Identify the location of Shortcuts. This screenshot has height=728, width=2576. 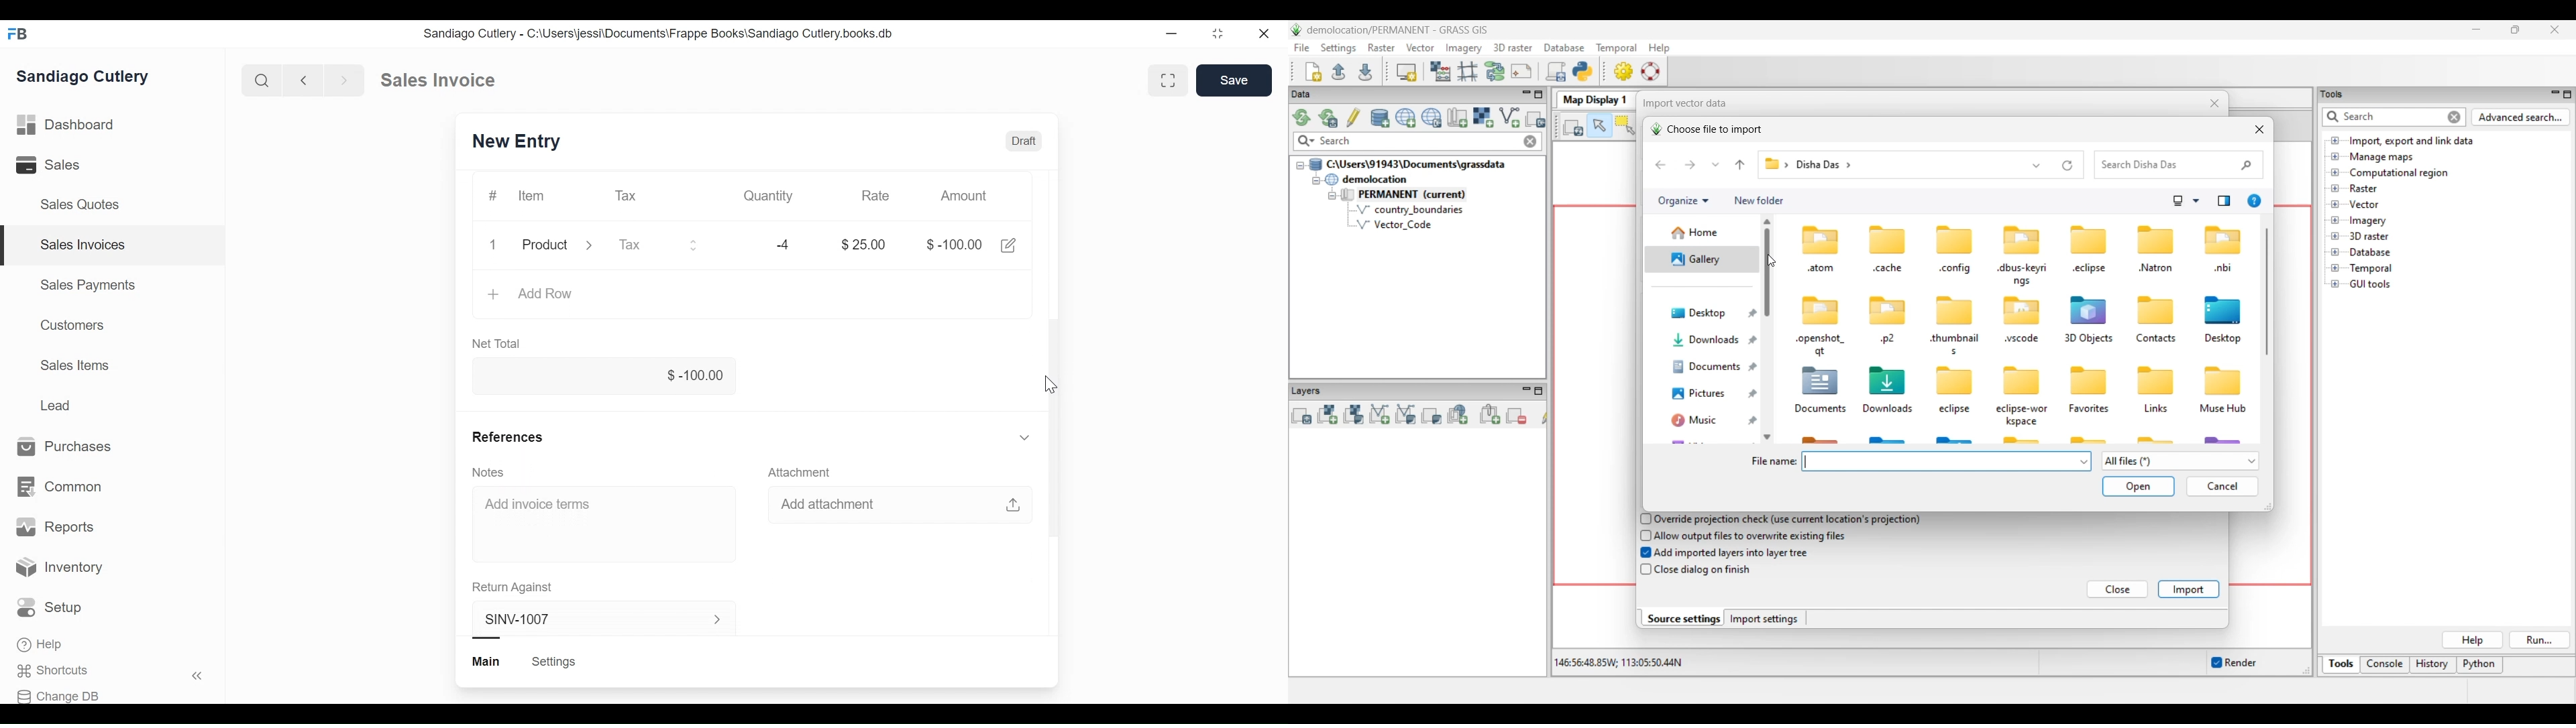
(51, 670).